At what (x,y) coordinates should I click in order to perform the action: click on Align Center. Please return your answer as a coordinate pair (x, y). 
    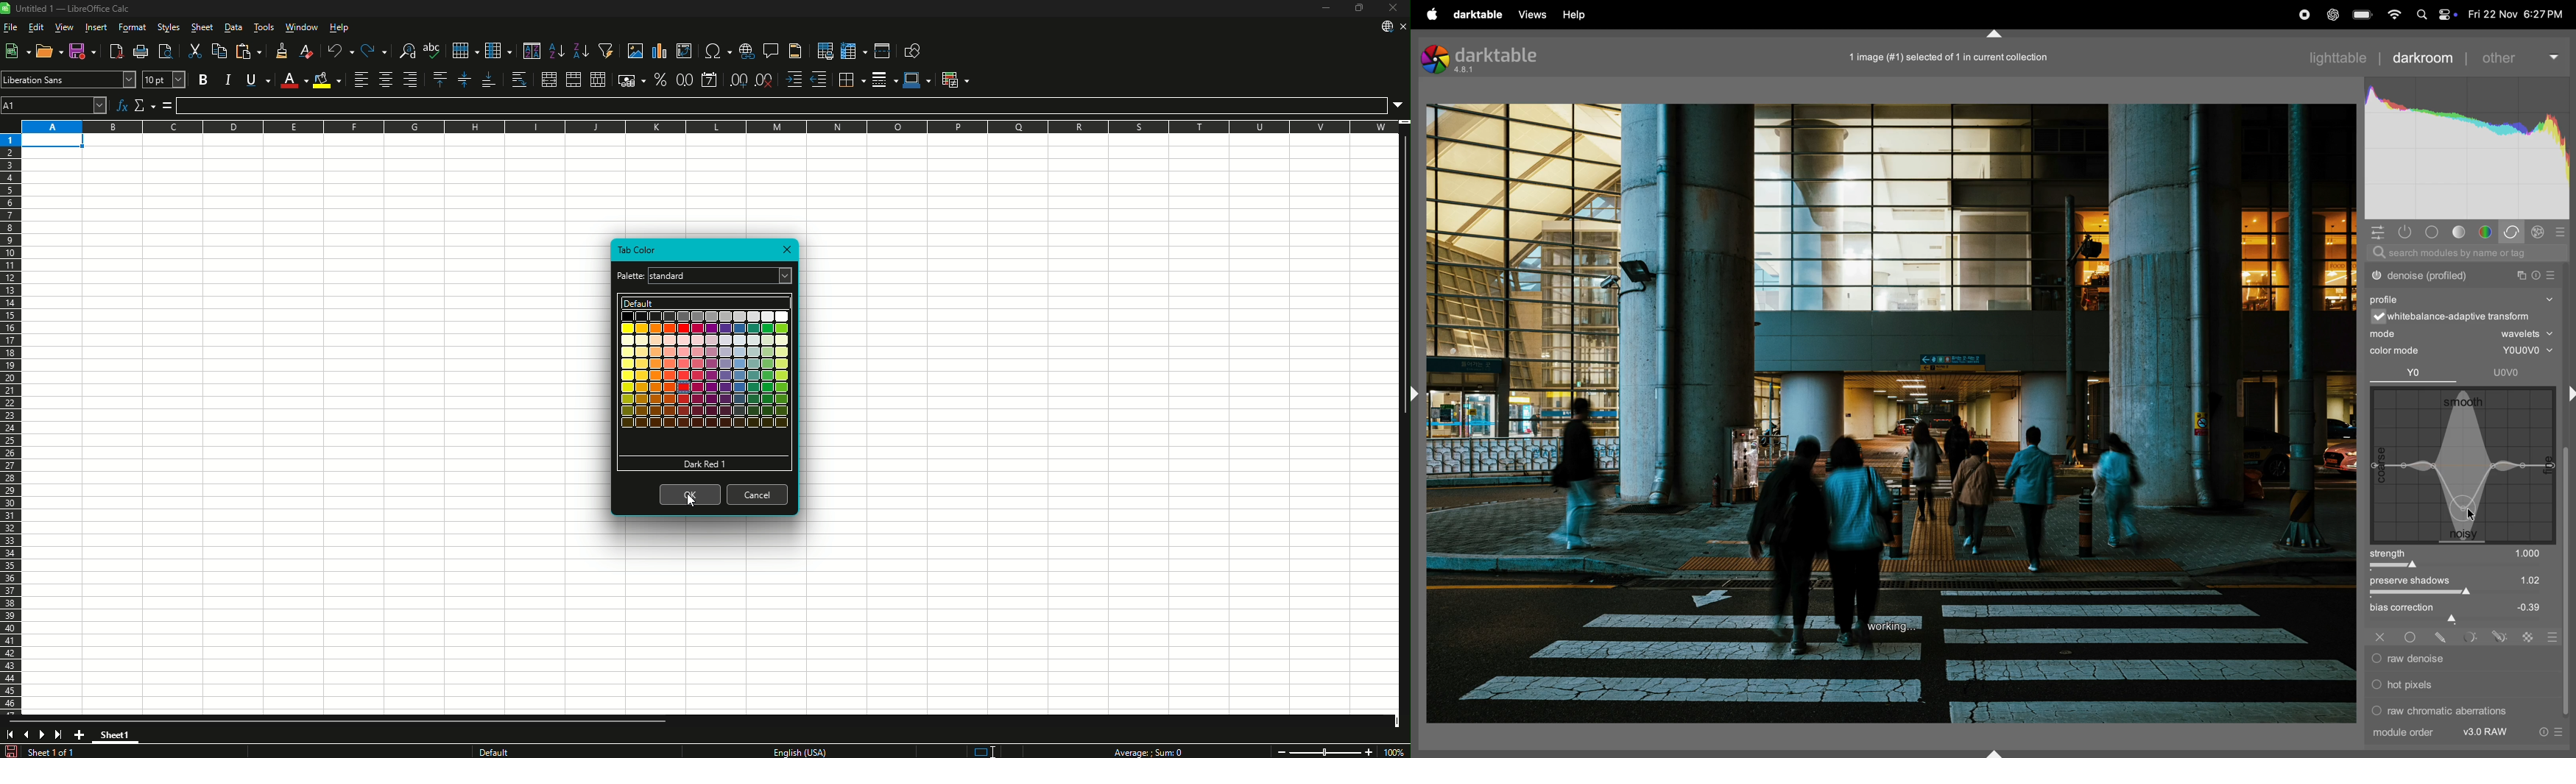
    Looking at the image, I should click on (385, 79).